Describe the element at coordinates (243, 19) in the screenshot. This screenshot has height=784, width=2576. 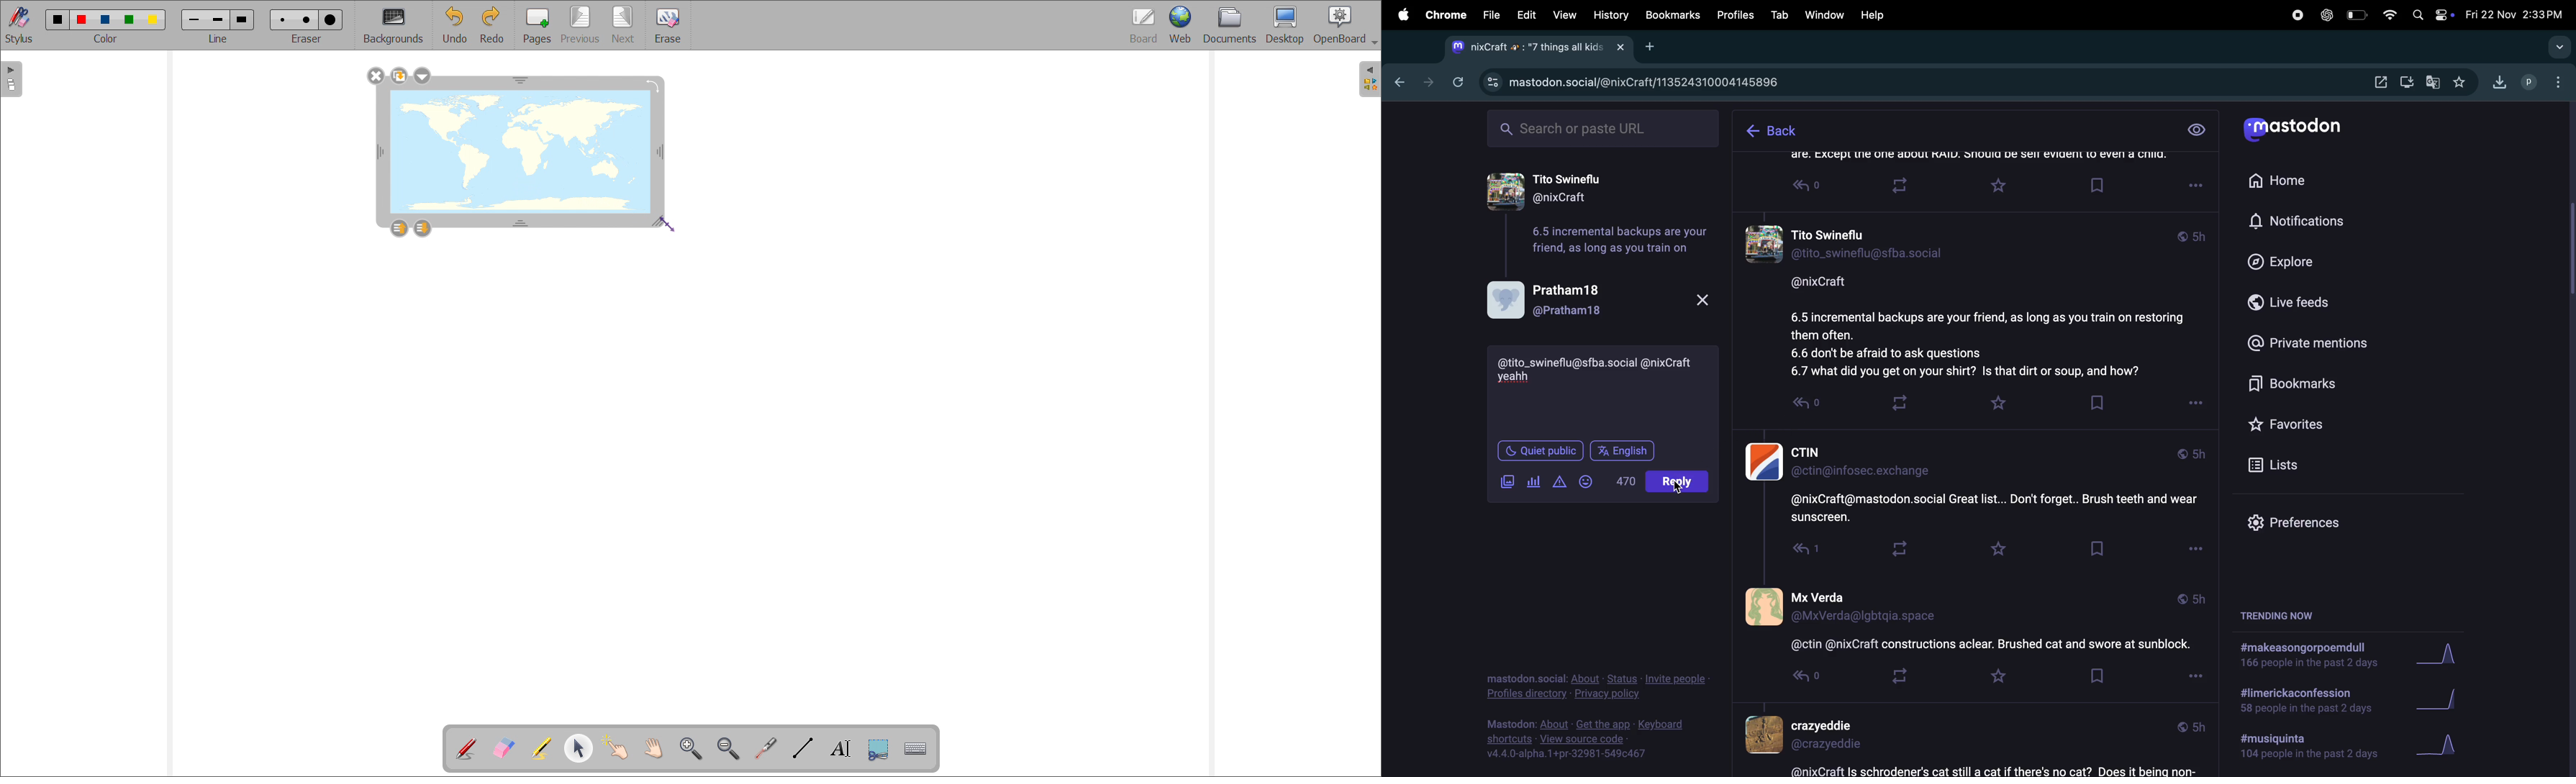
I see `large` at that location.